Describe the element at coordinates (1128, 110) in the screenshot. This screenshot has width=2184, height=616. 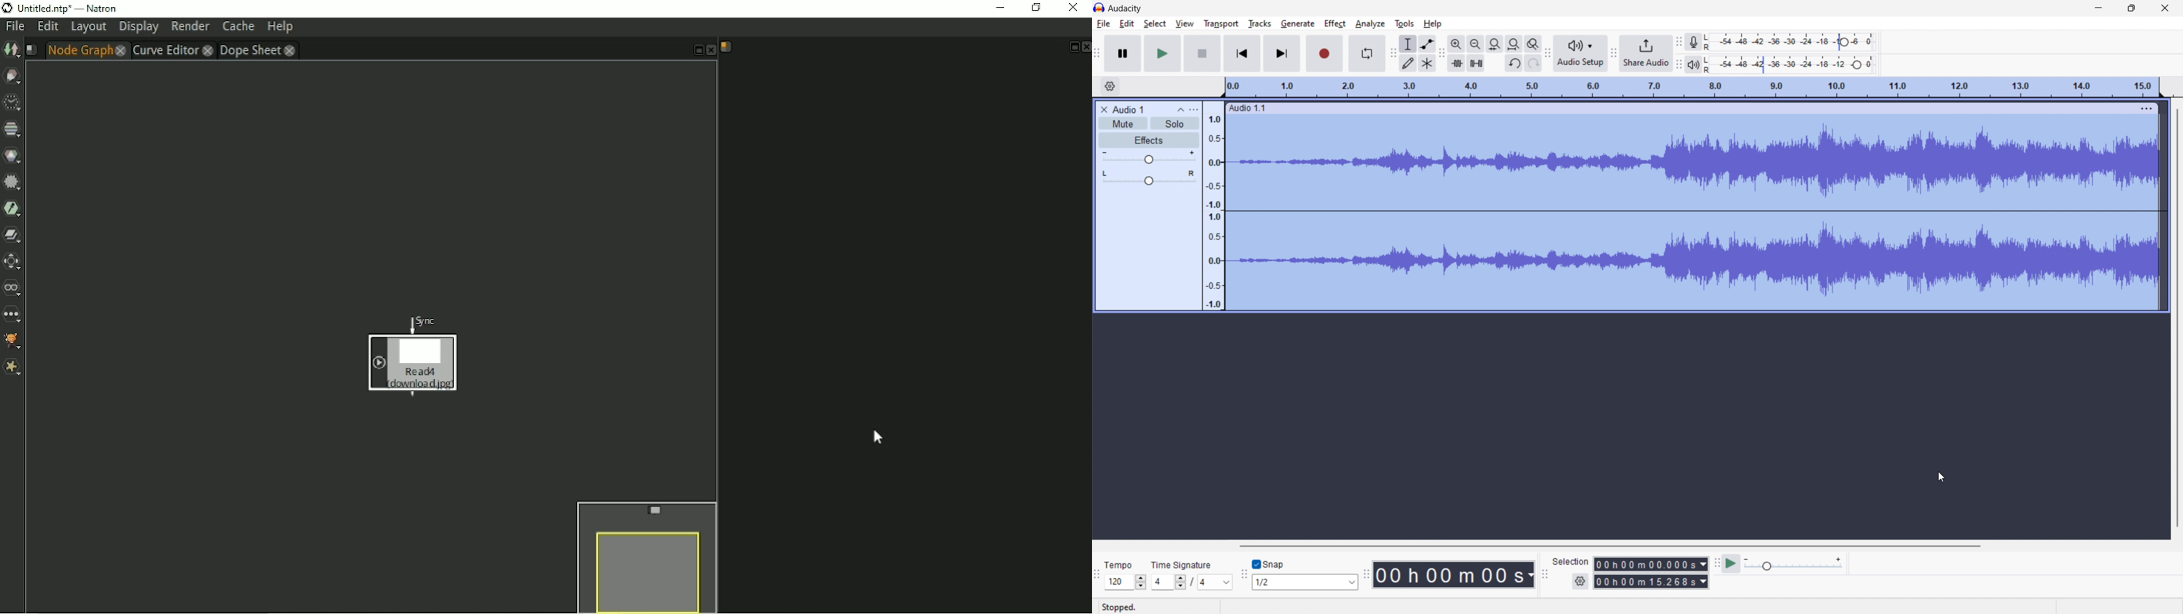
I see `project title` at that location.